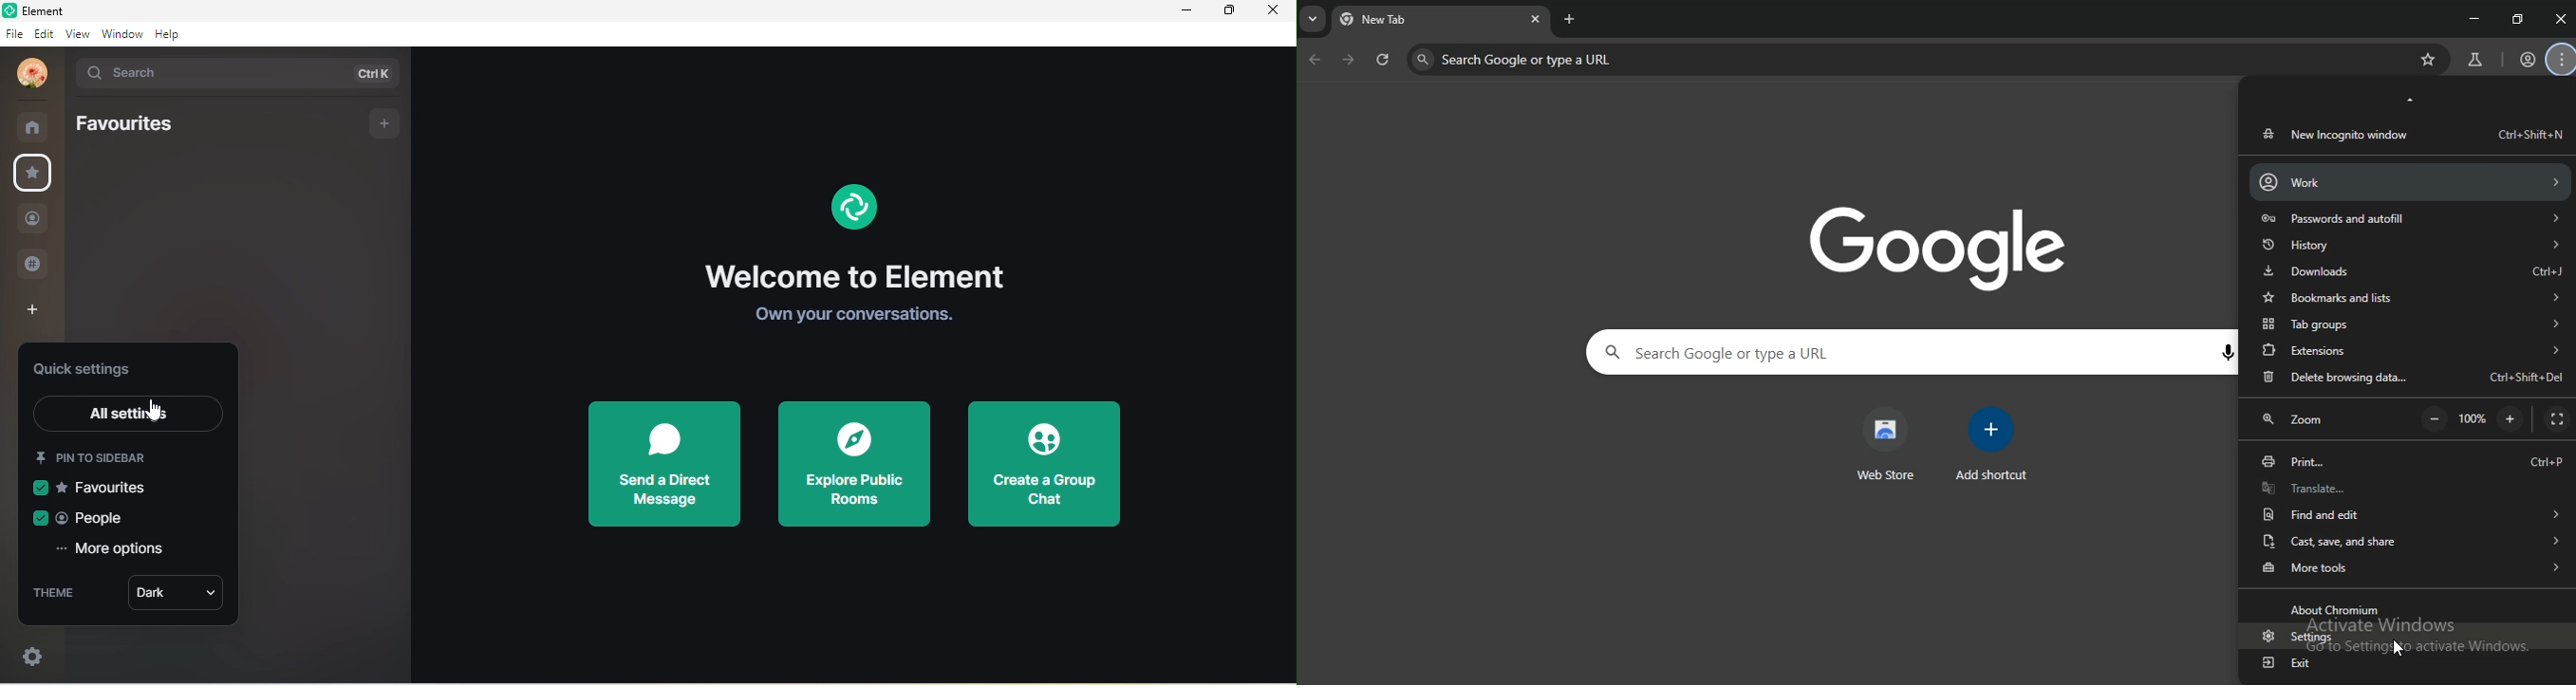  Describe the element at coordinates (66, 71) in the screenshot. I see `drop down` at that location.